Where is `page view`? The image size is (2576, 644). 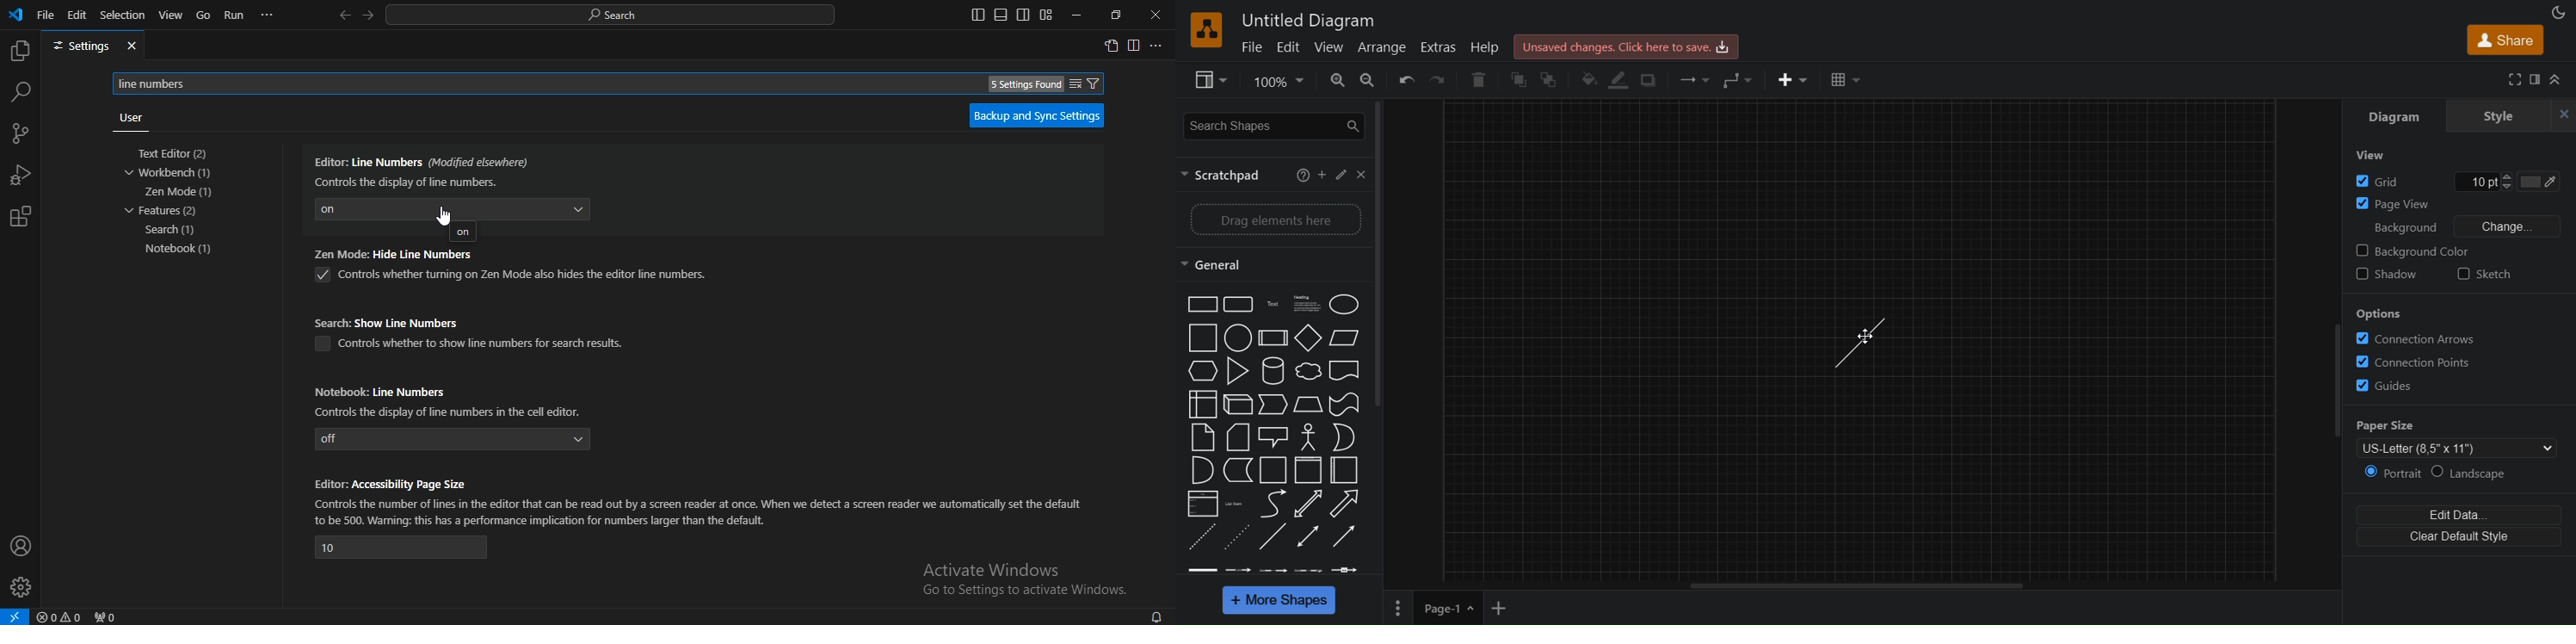
page view is located at coordinates (2391, 204).